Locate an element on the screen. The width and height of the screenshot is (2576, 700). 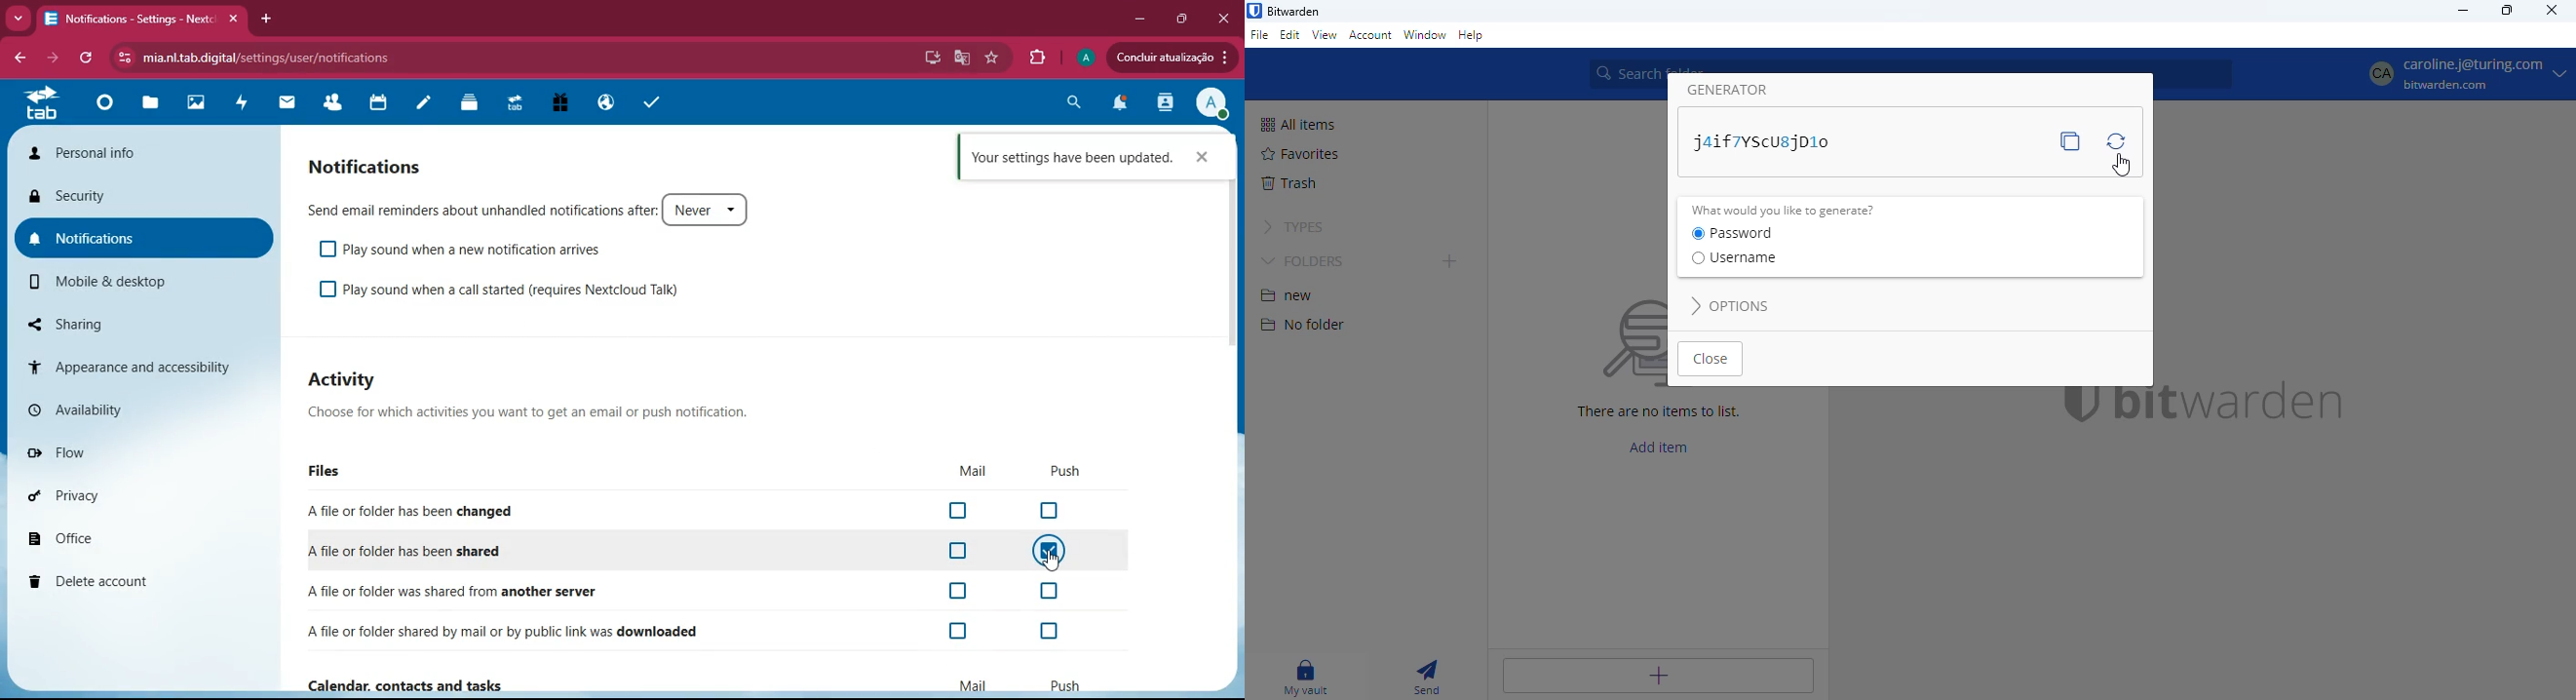
off is located at coordinates (1056, 633).